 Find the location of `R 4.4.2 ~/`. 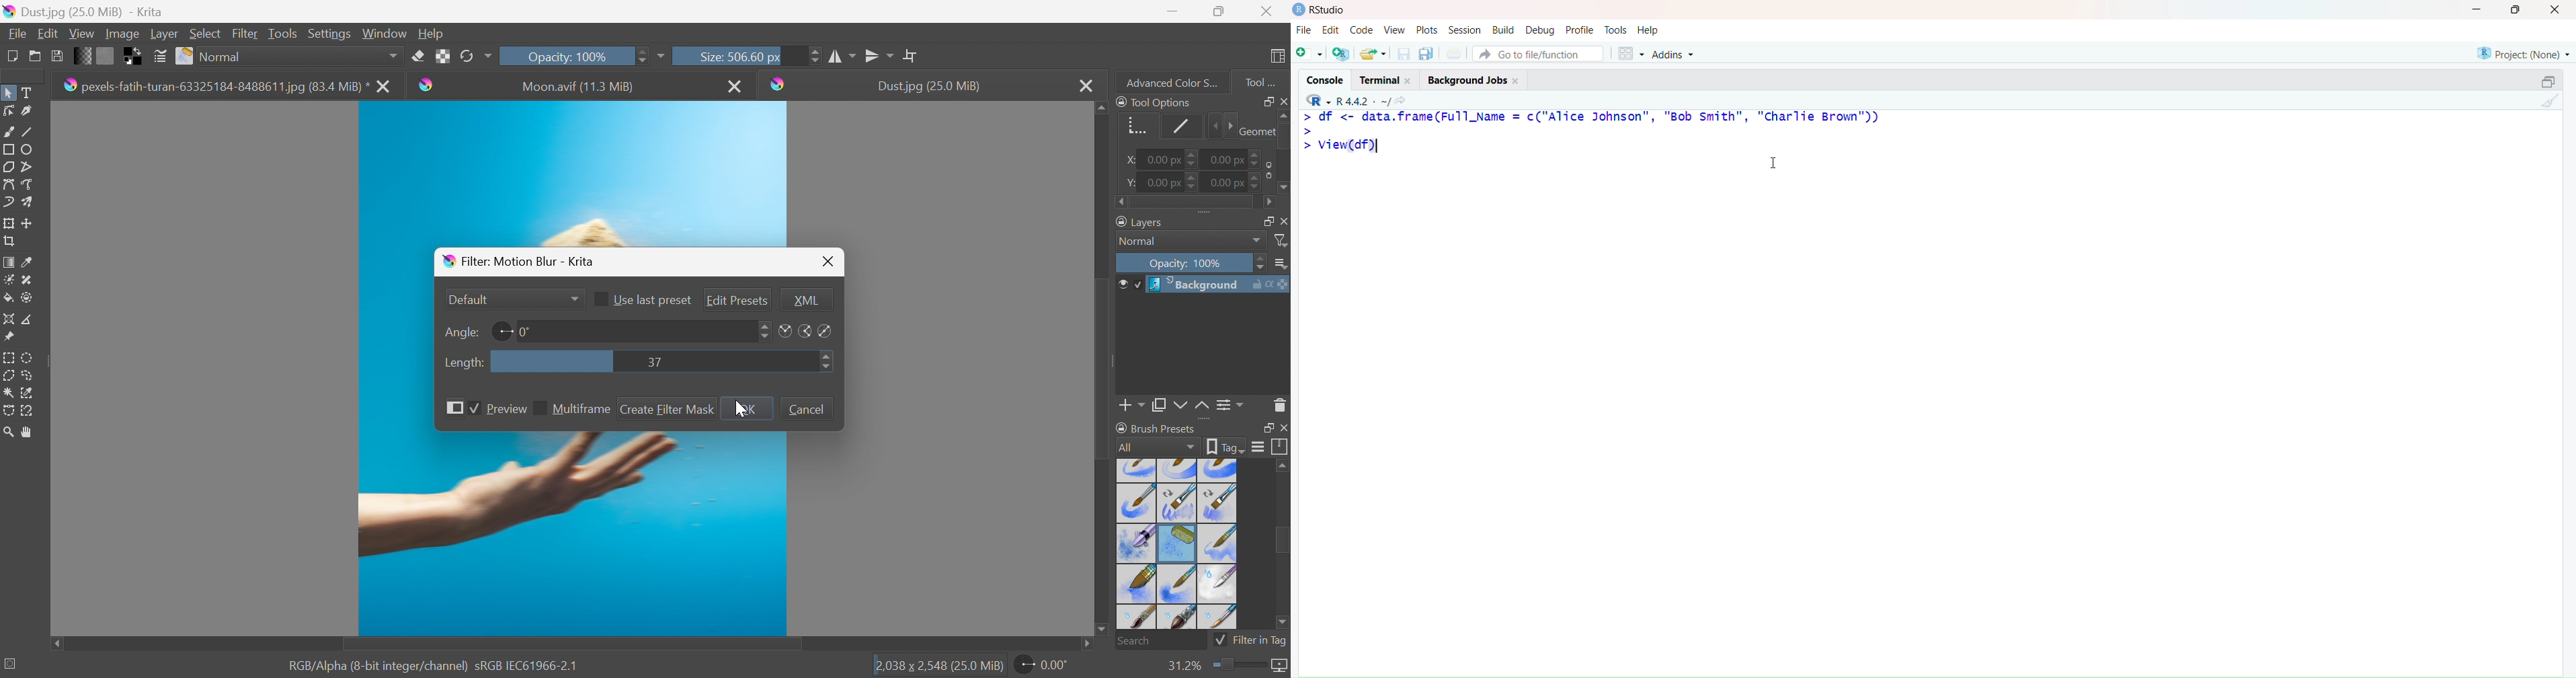

R 4.4.2 ~/ is located at coordinates (1365, 100).